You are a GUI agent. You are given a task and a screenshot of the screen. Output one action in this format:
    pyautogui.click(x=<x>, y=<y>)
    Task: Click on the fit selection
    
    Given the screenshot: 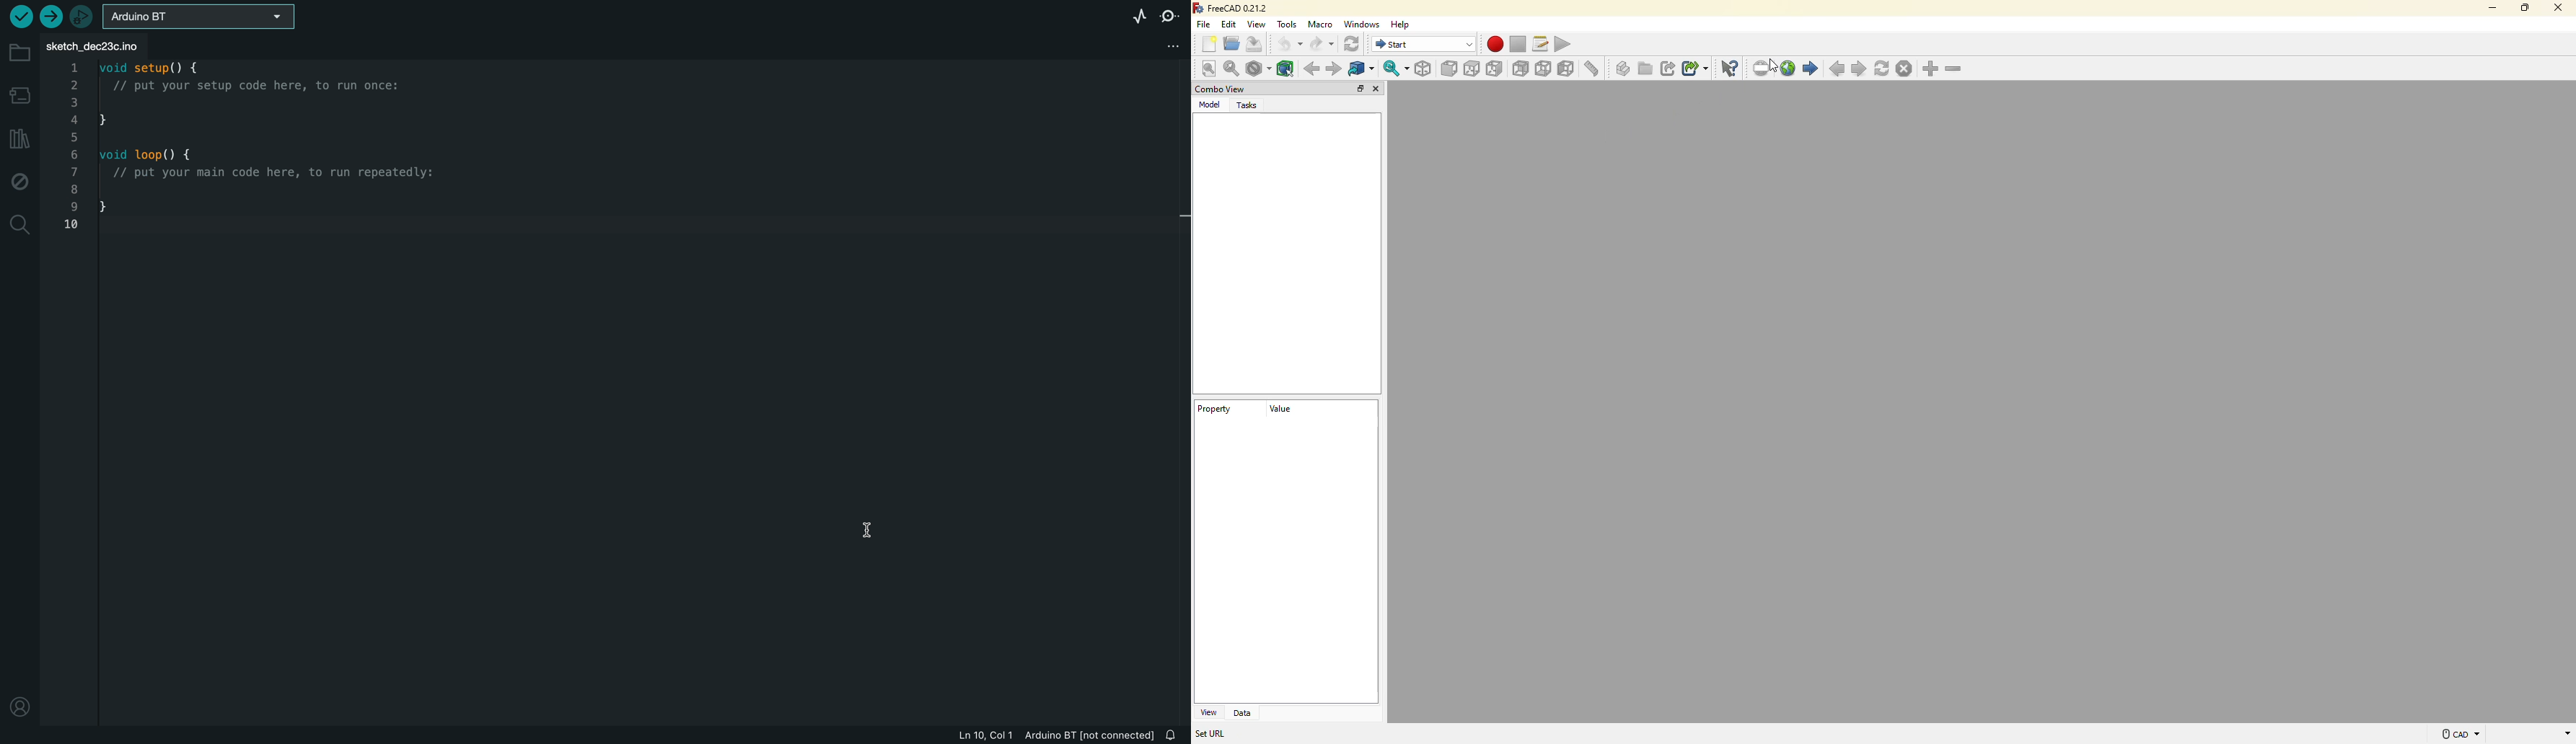 What is the action you would take?
    pyautogui.click(x=1233, y=68)
    